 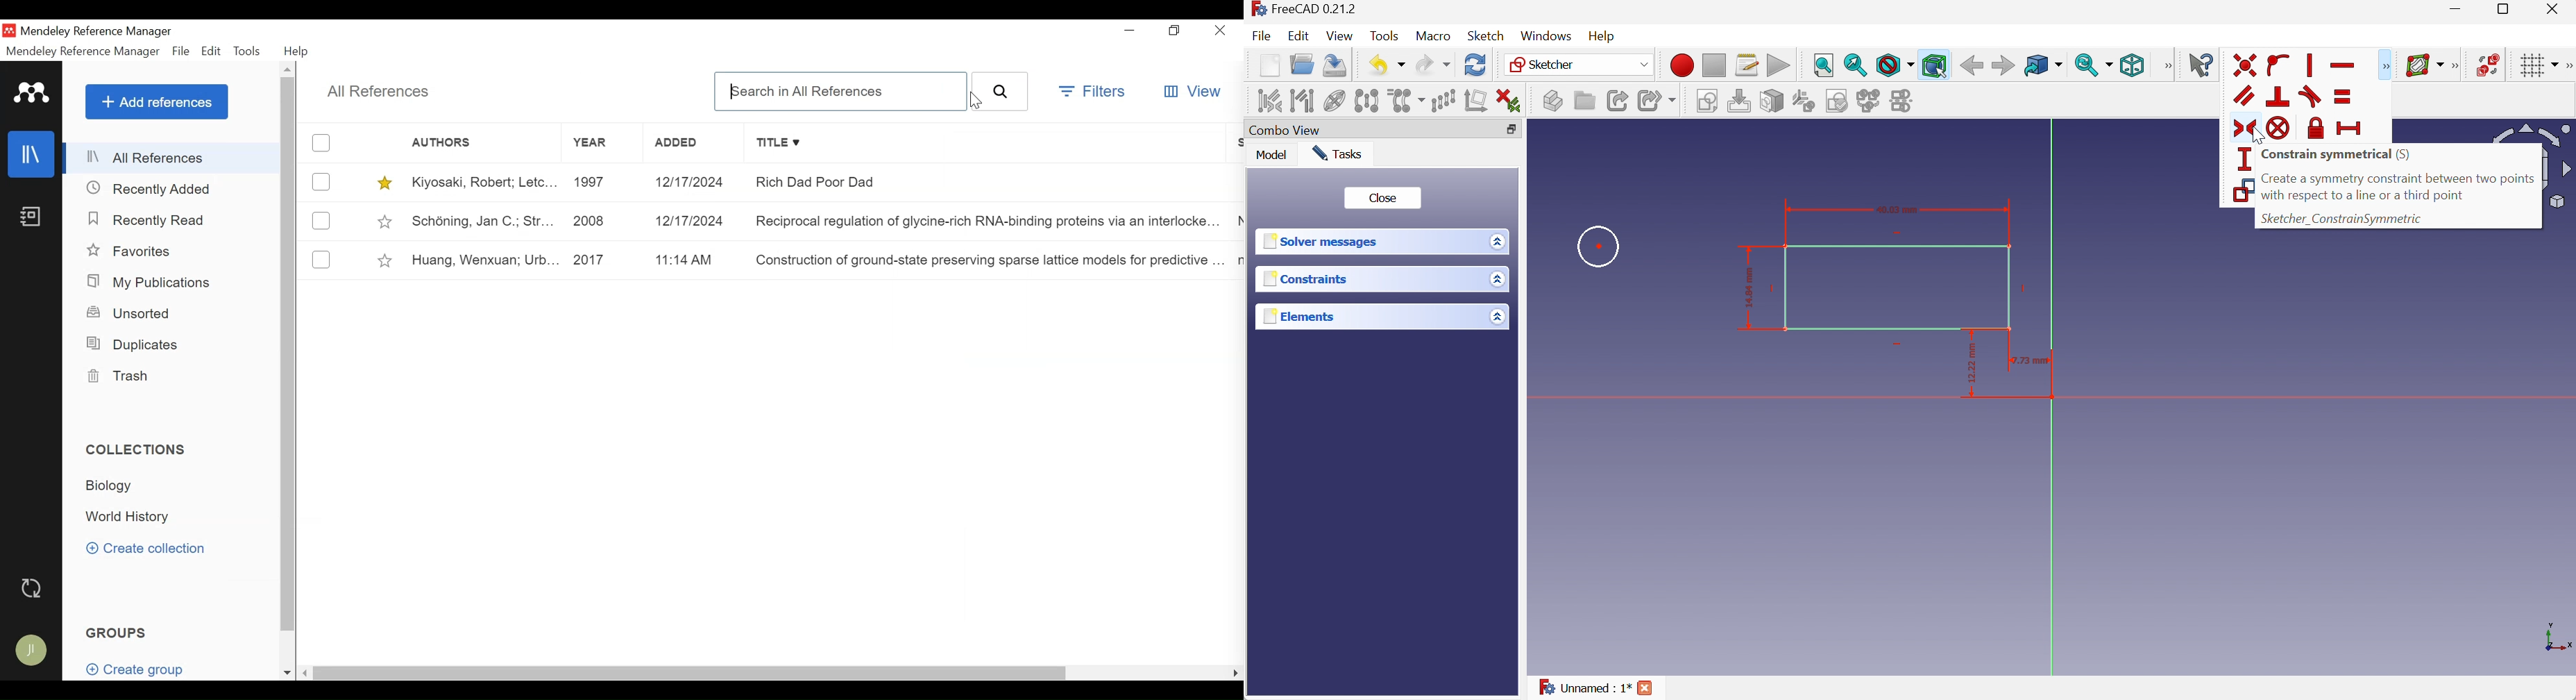 I want to click on Tools, so click(x=247, y=51).